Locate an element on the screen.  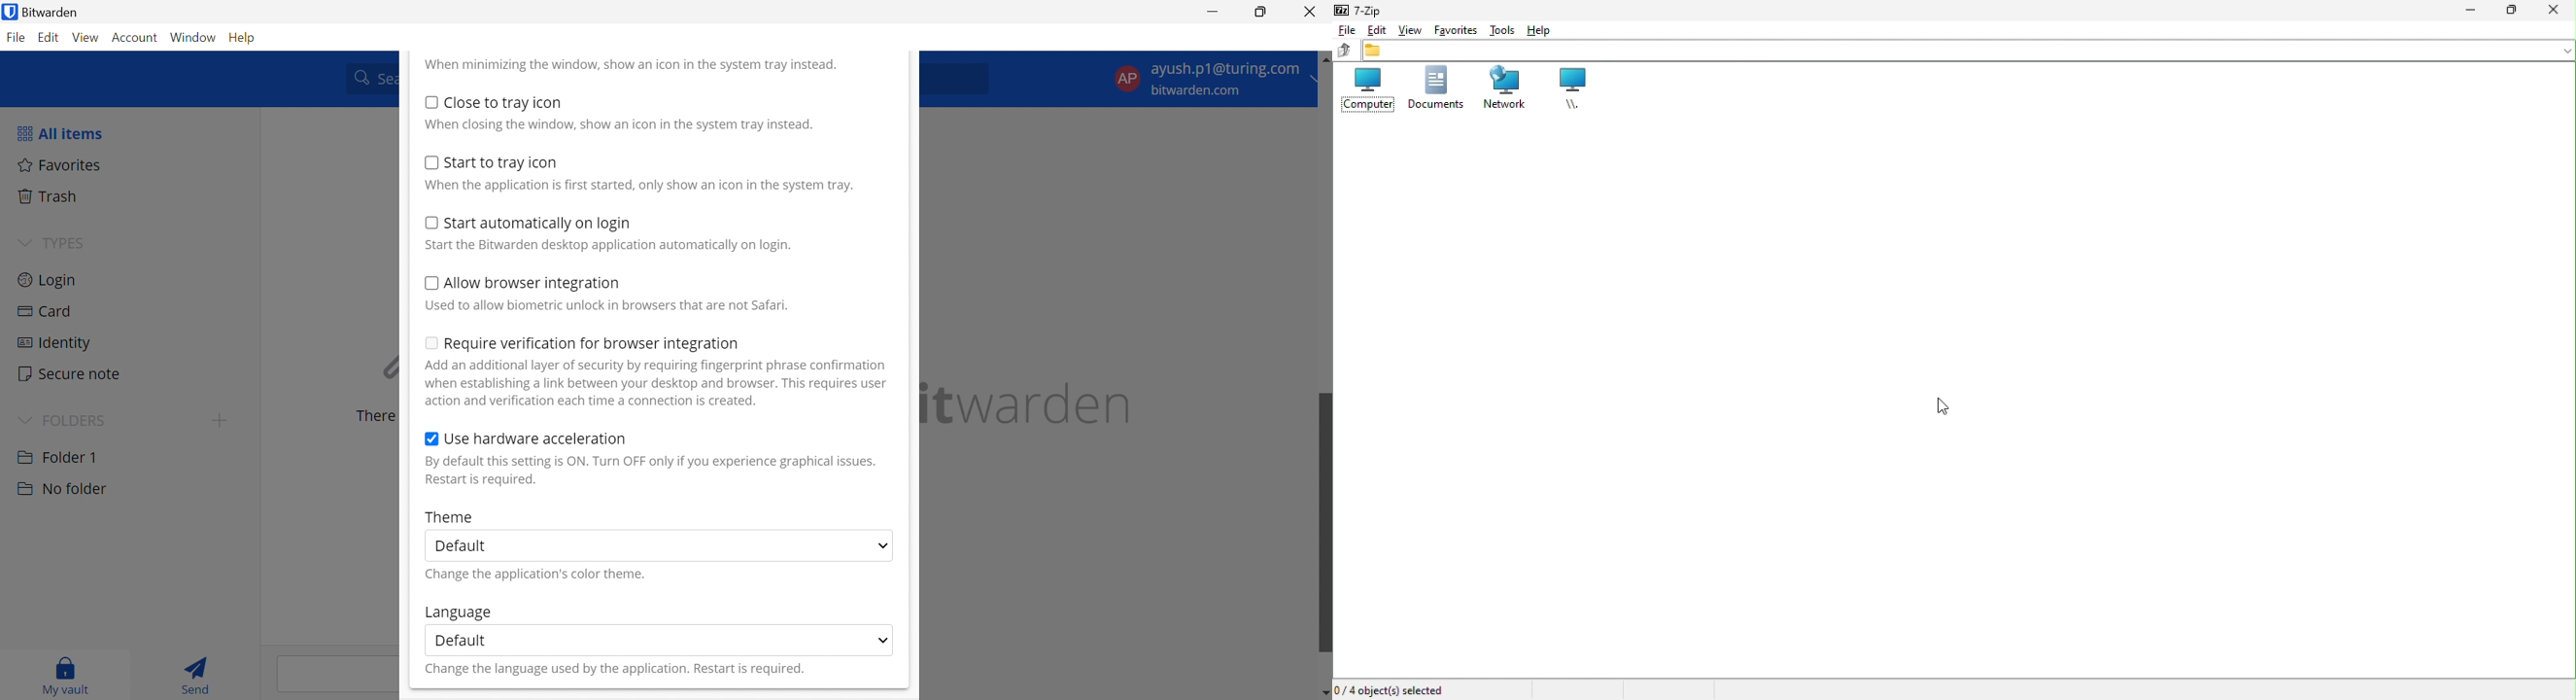
Tools is located at coordinates (1502, 27).